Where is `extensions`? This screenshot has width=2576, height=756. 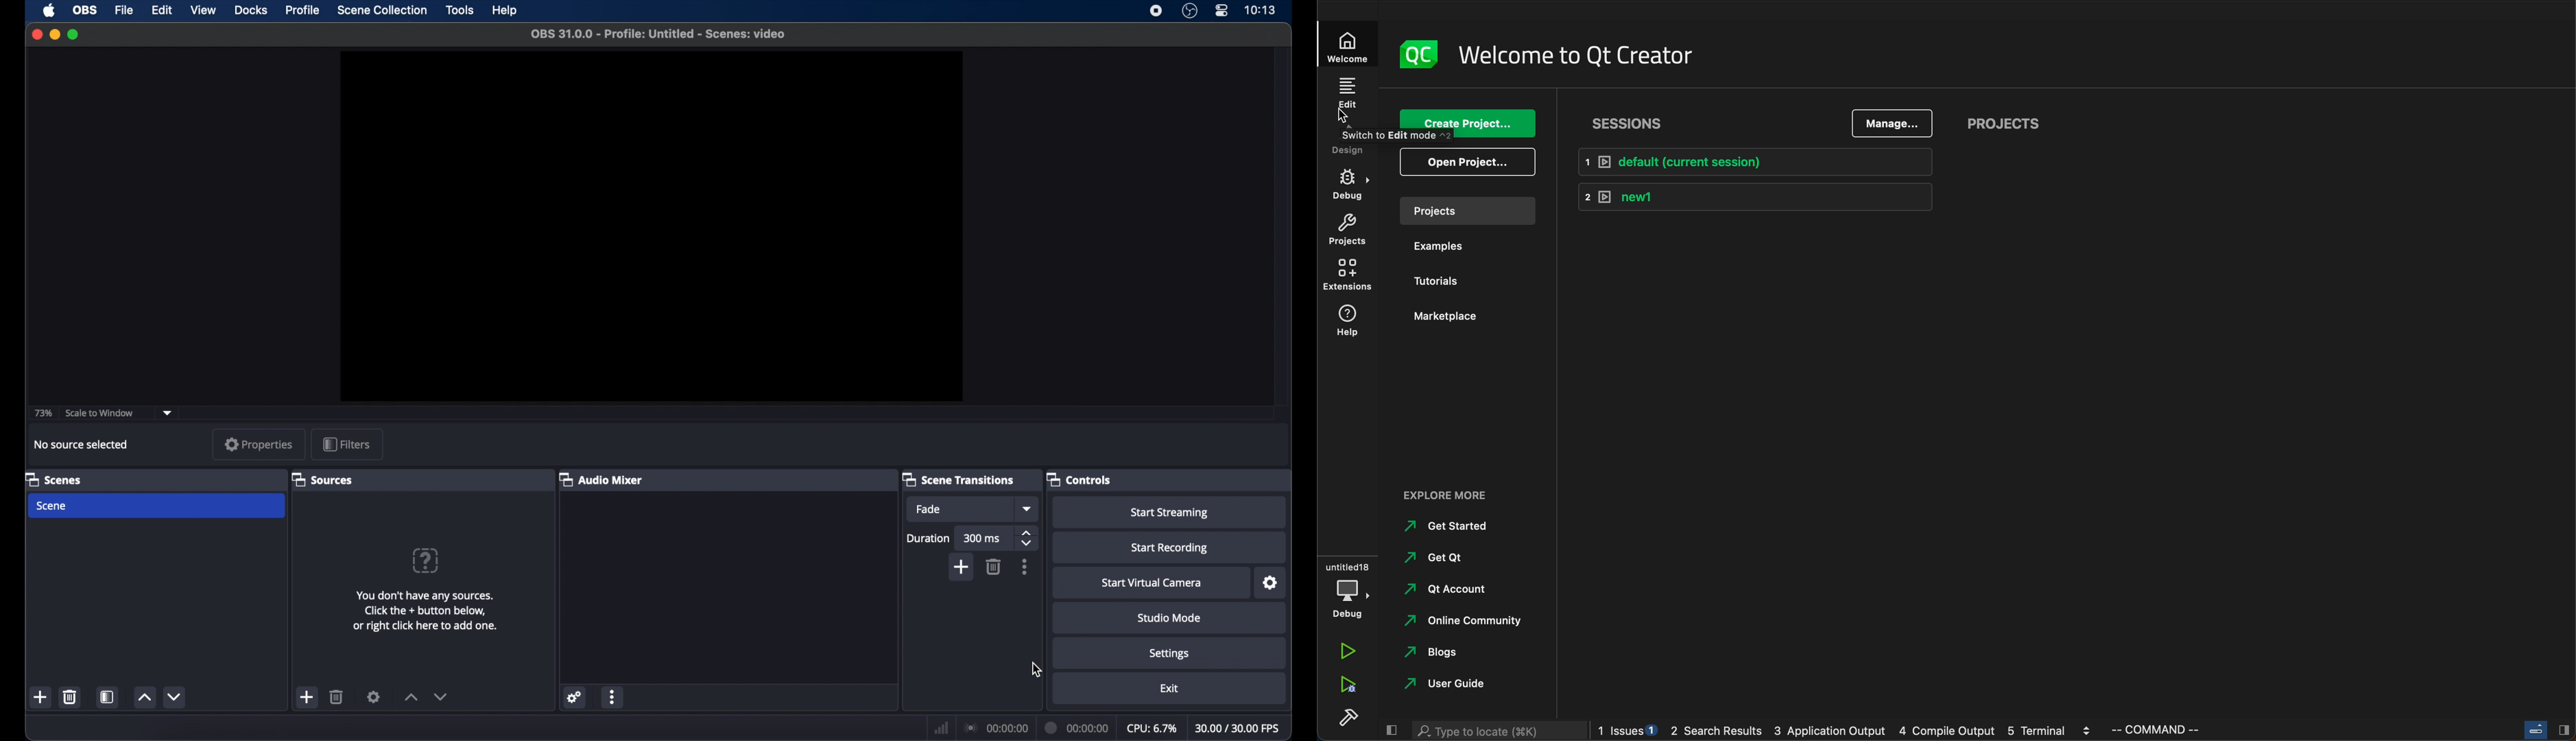
extensions is located at coordinates (1349, 277).